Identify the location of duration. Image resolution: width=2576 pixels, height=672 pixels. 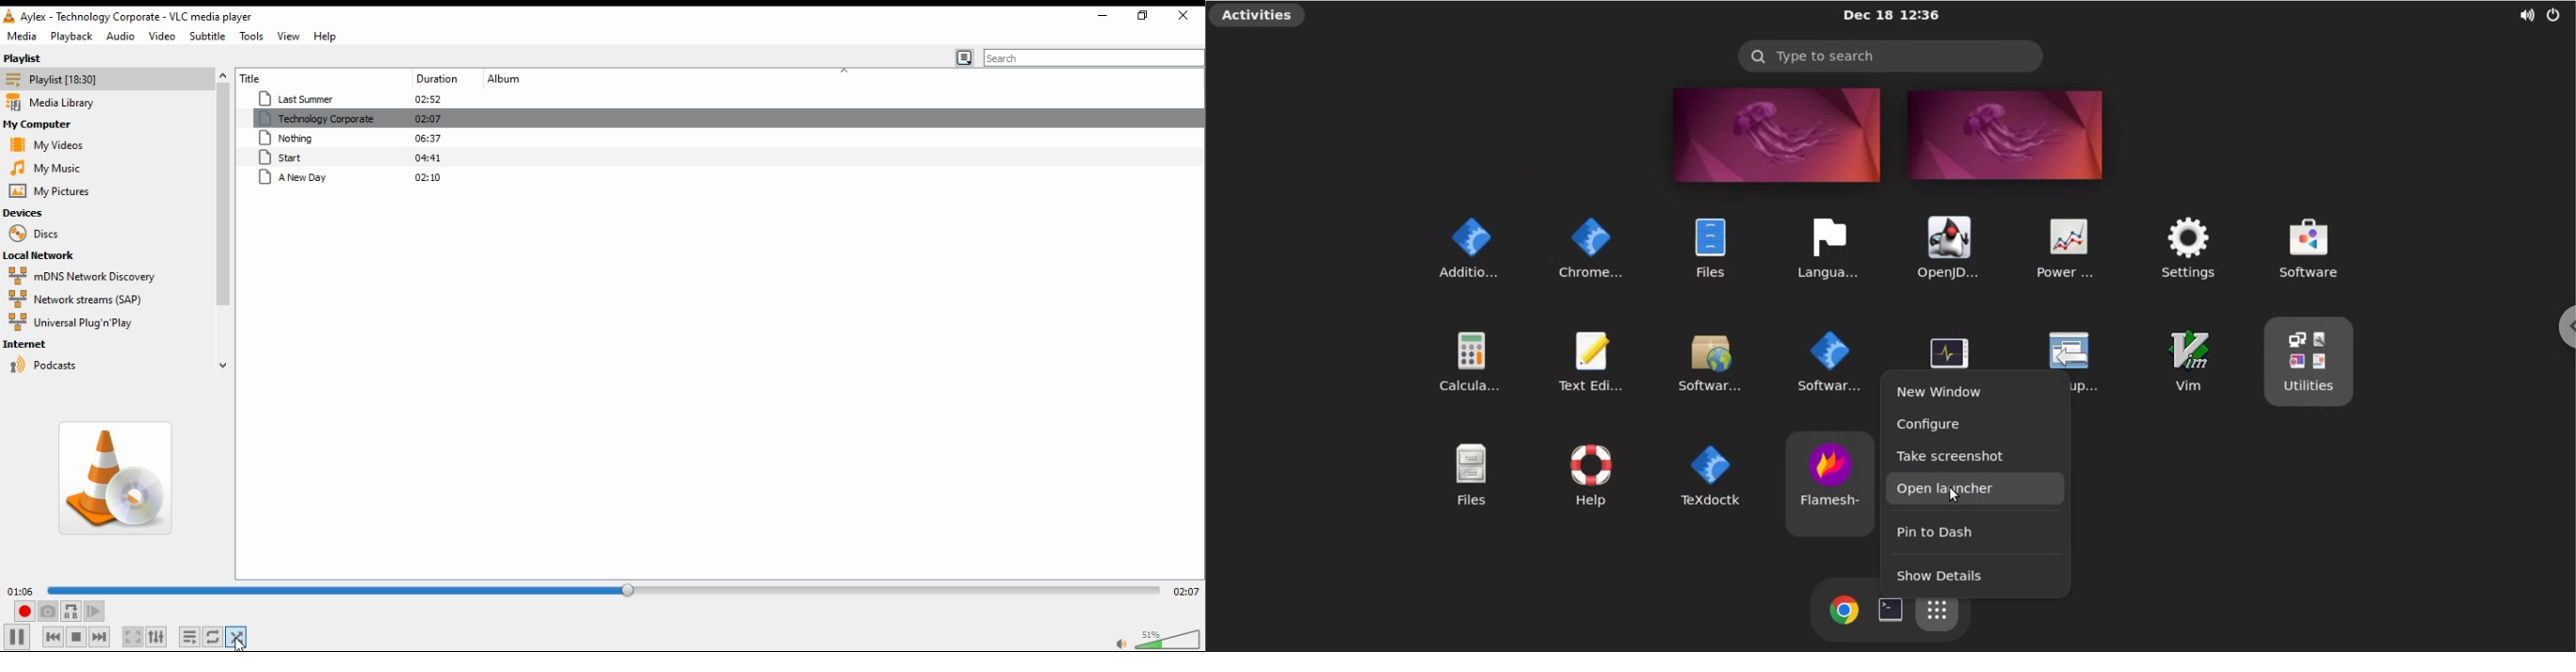
(438, 77).